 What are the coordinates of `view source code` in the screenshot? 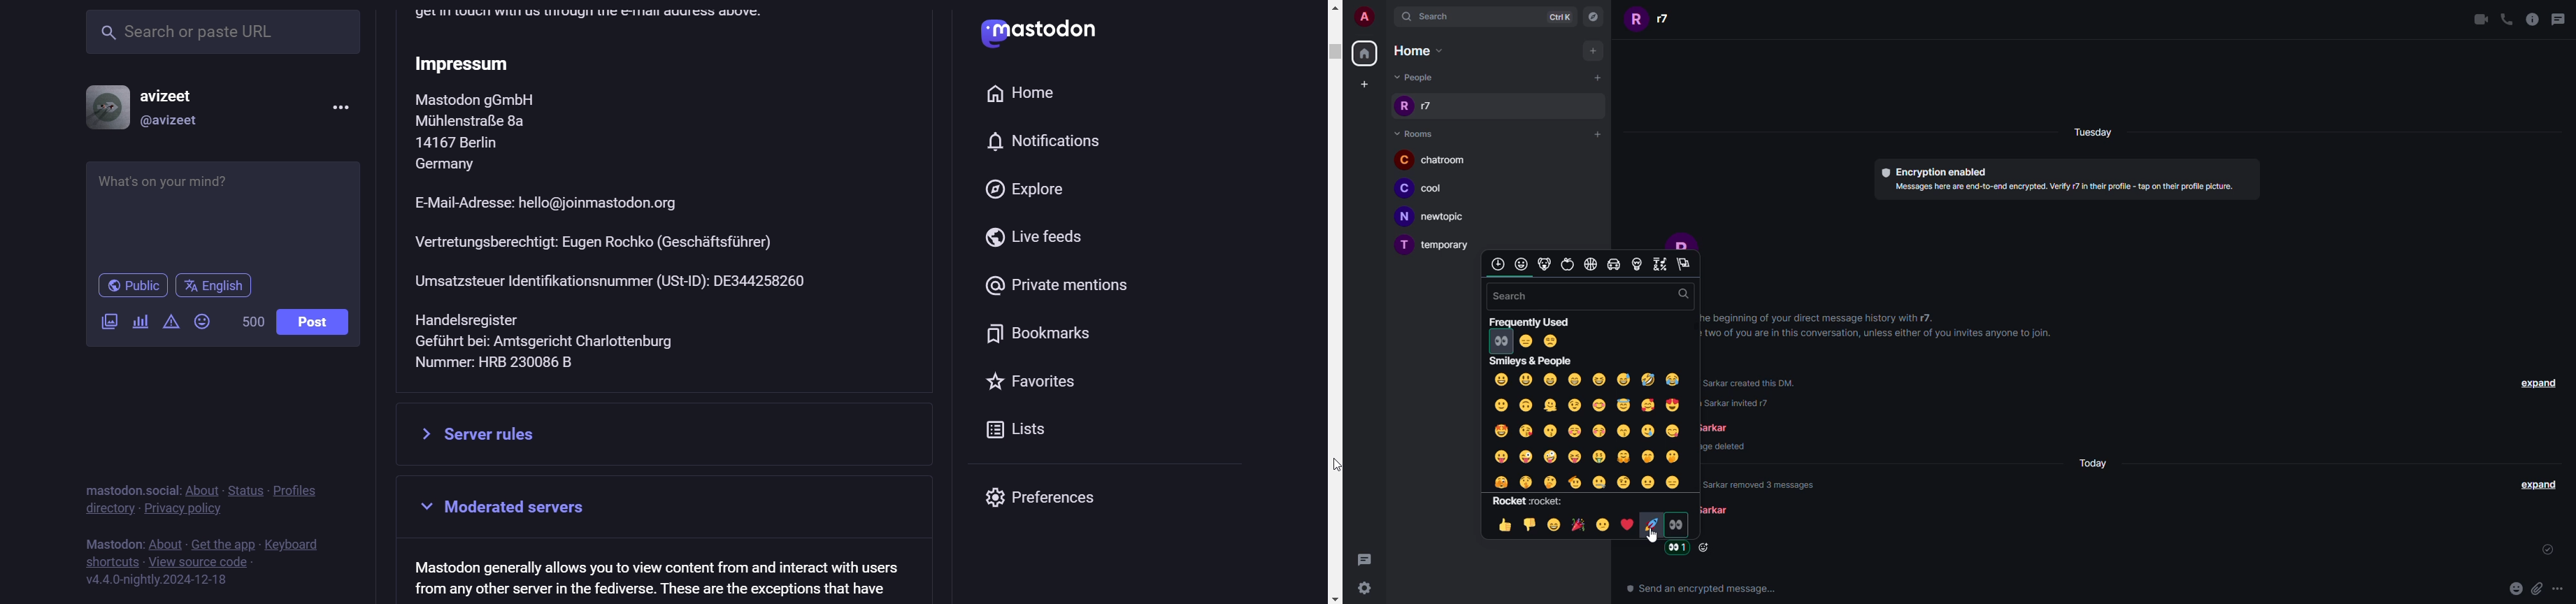 It's located at (201, 563).